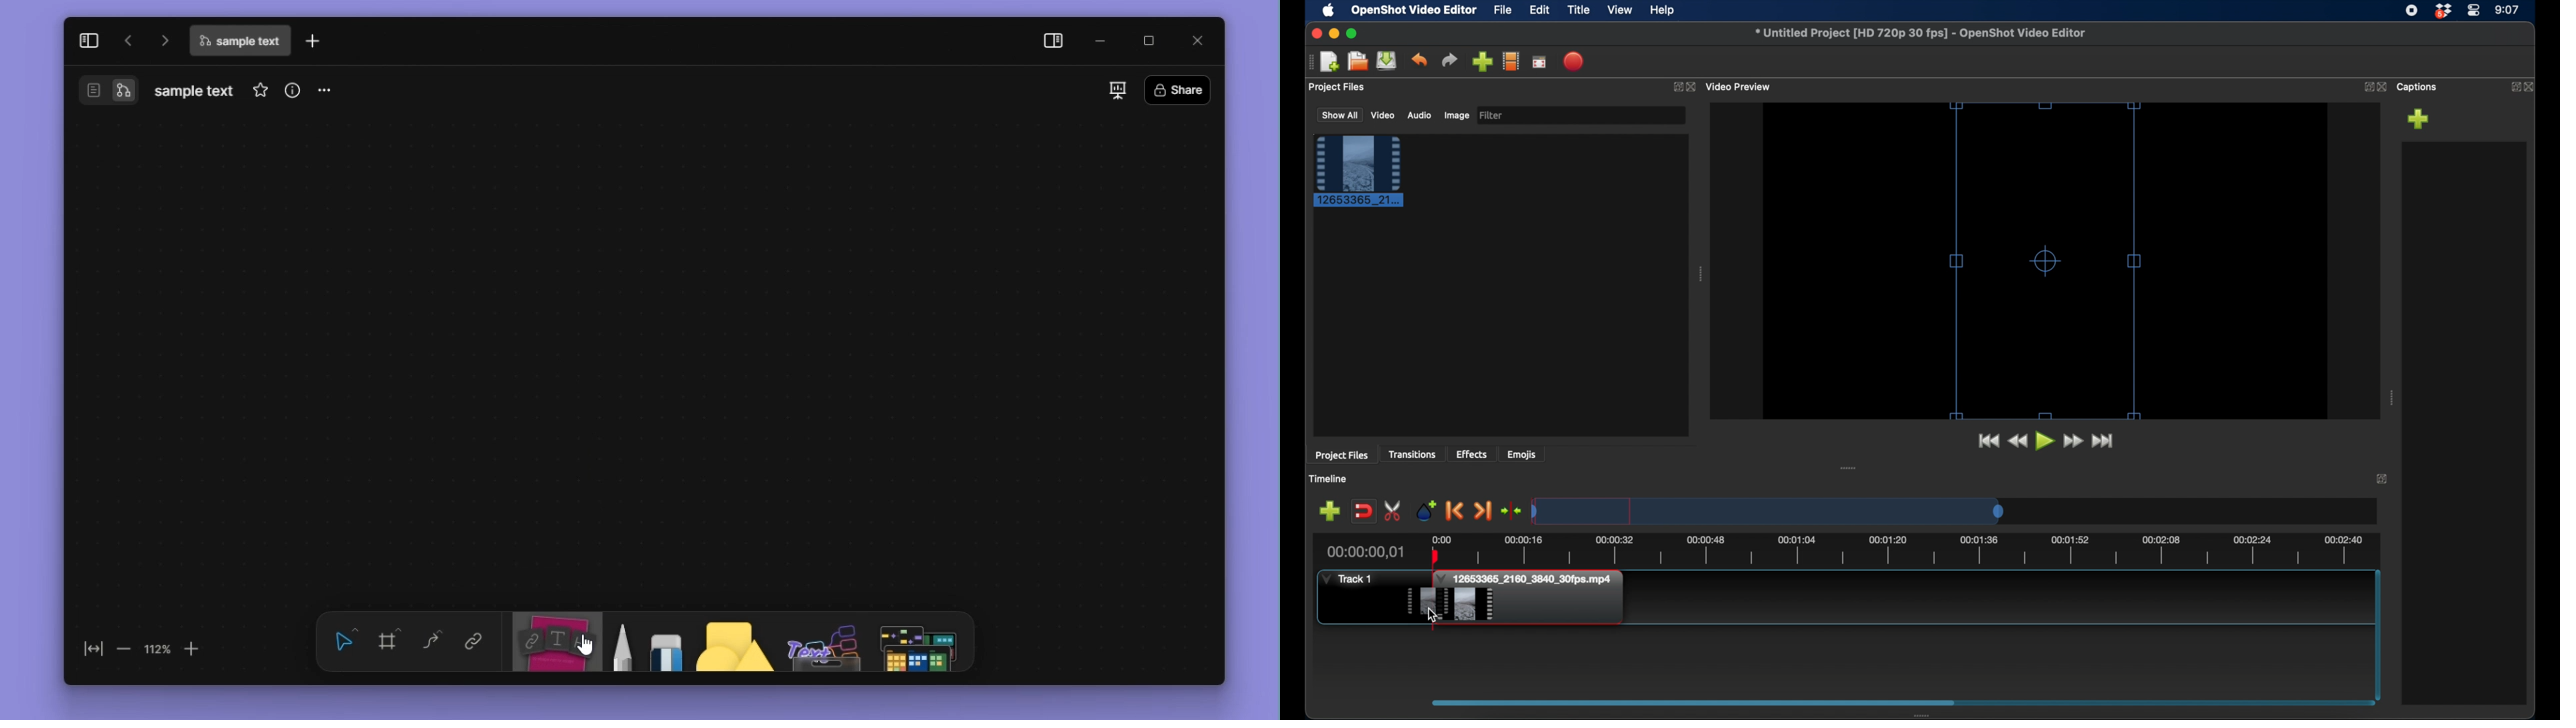  What do you see at coordinates (1432, 616) in the screenshot?
I see `cursor` at bounding box center [1432, 616].